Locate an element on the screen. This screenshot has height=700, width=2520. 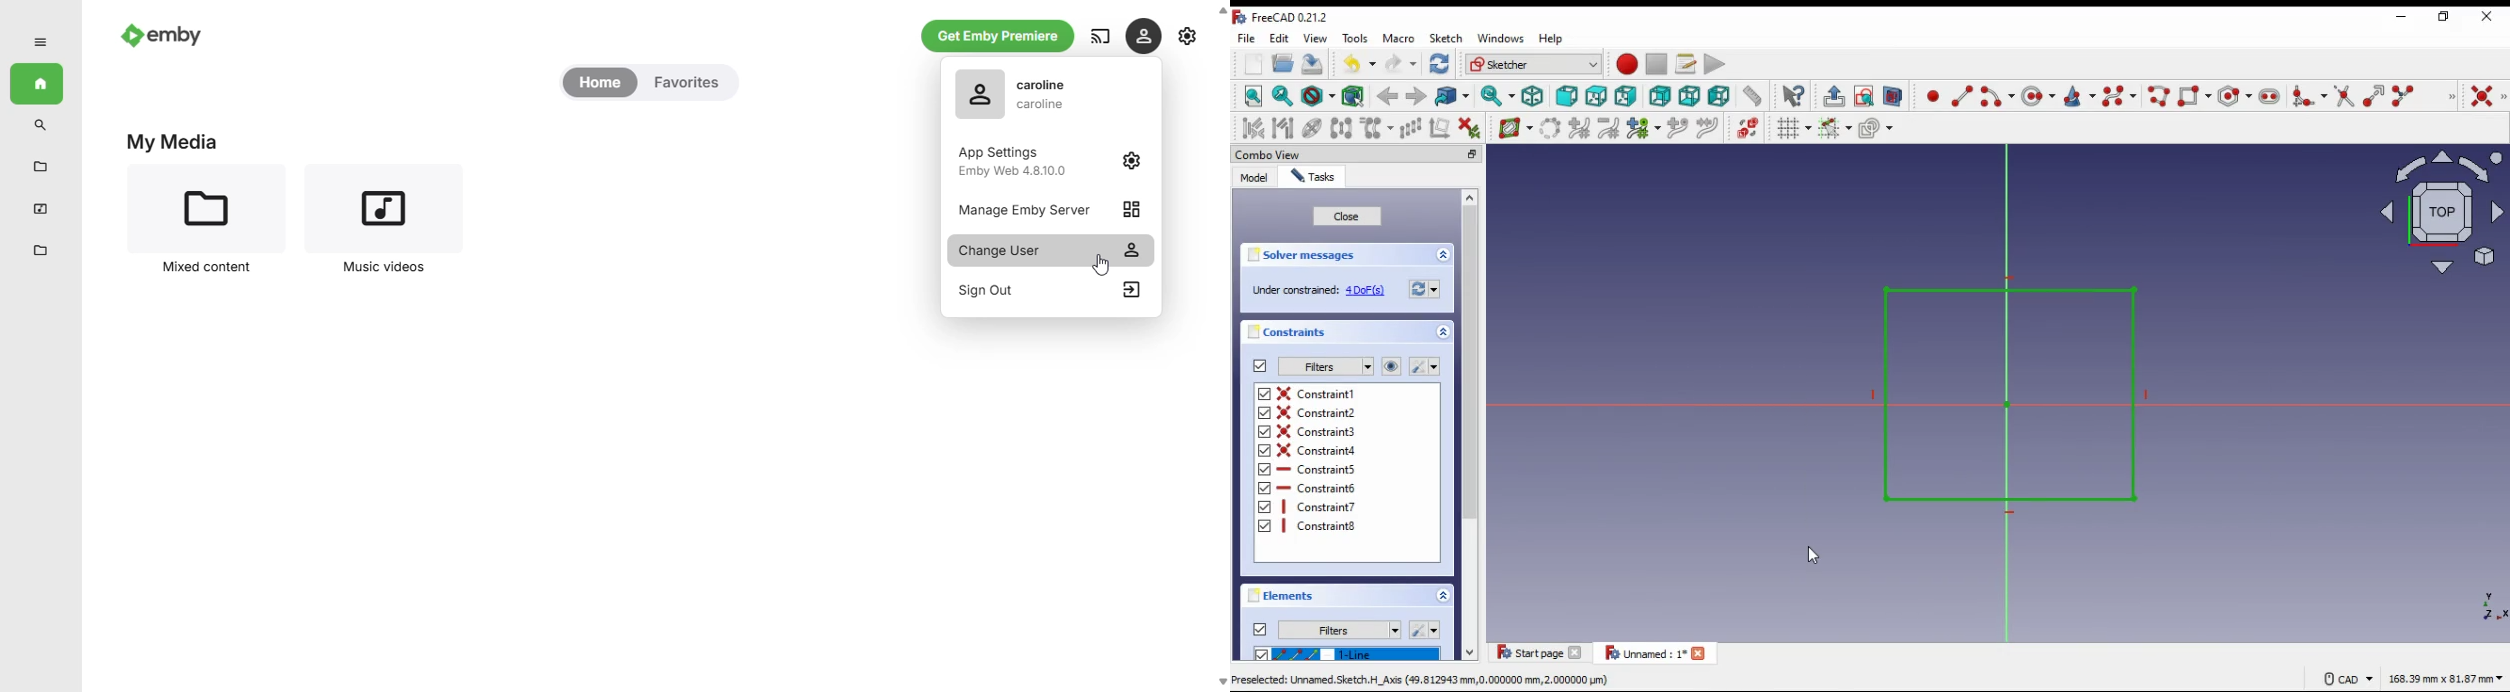
Constraint is located at coordinates (1321, 526).